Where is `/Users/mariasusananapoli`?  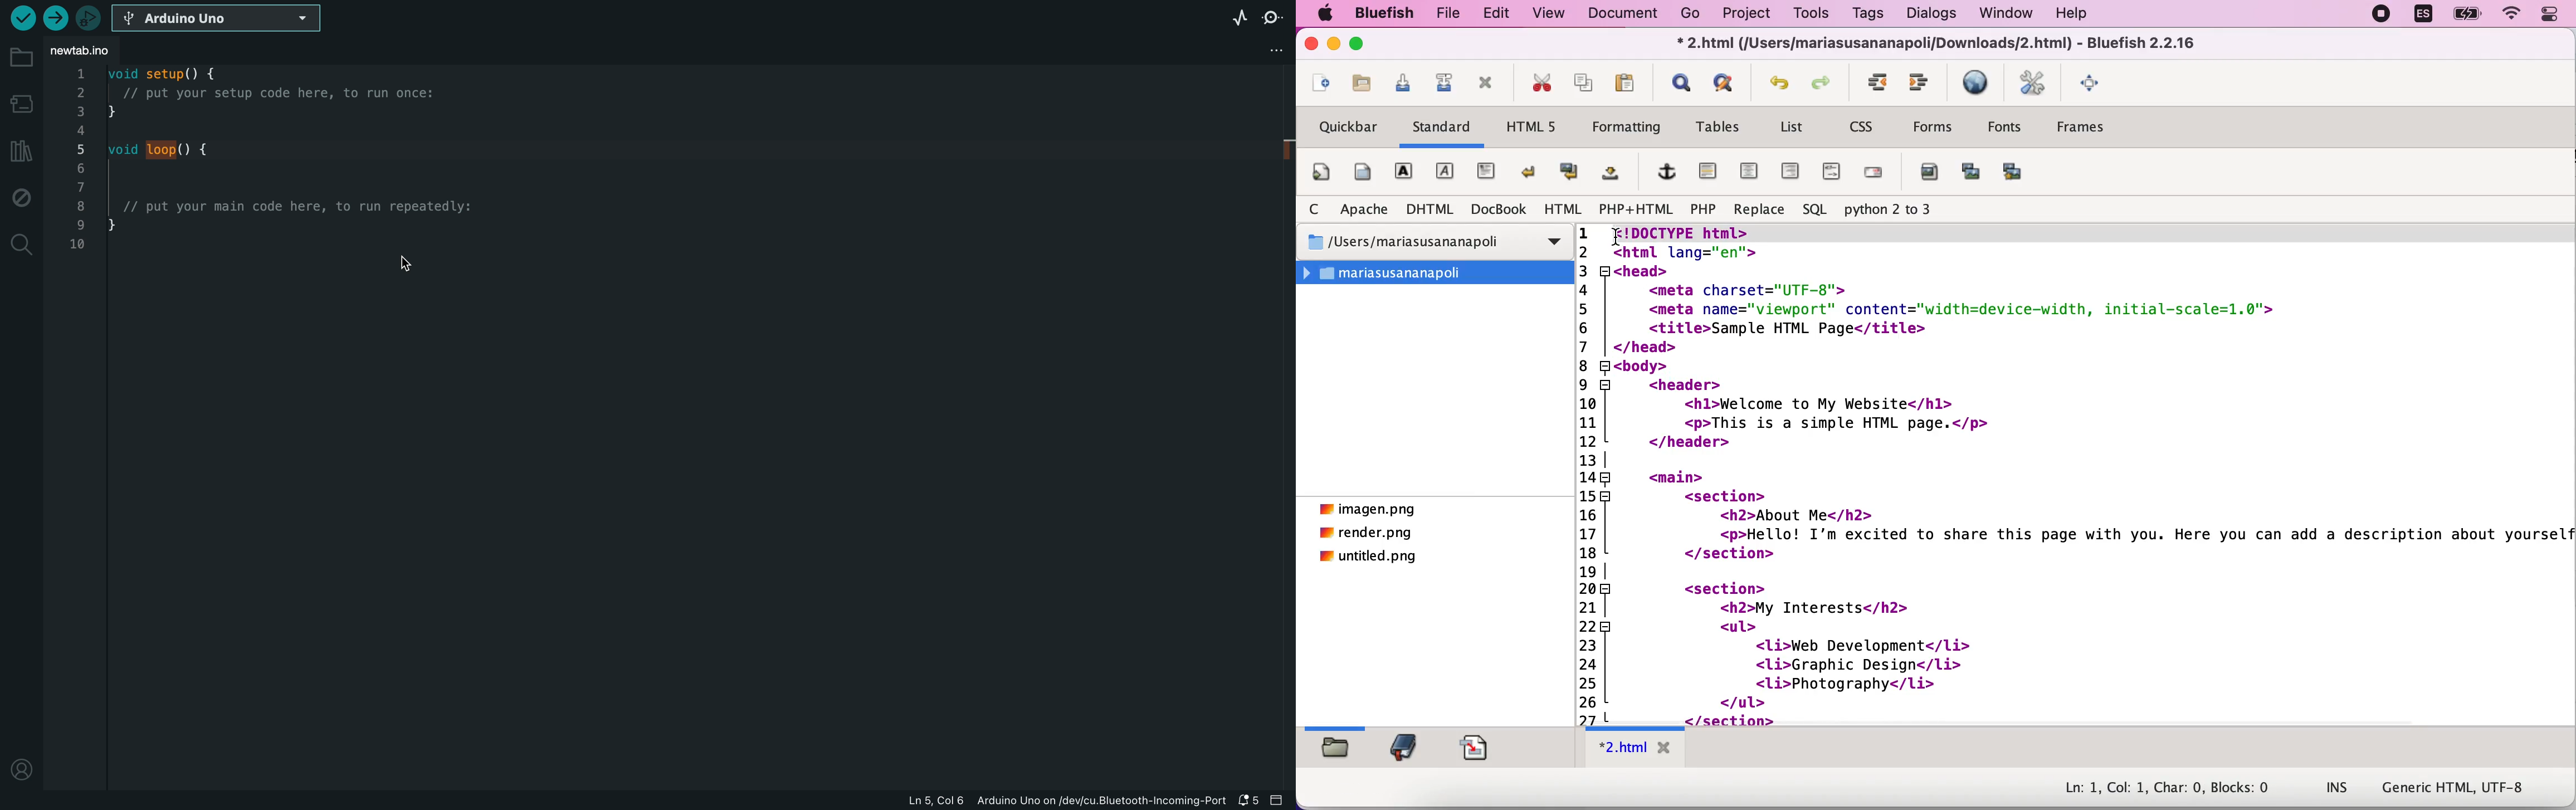 /Users/mariasusananapoli is located at coordinates (1437, 243).